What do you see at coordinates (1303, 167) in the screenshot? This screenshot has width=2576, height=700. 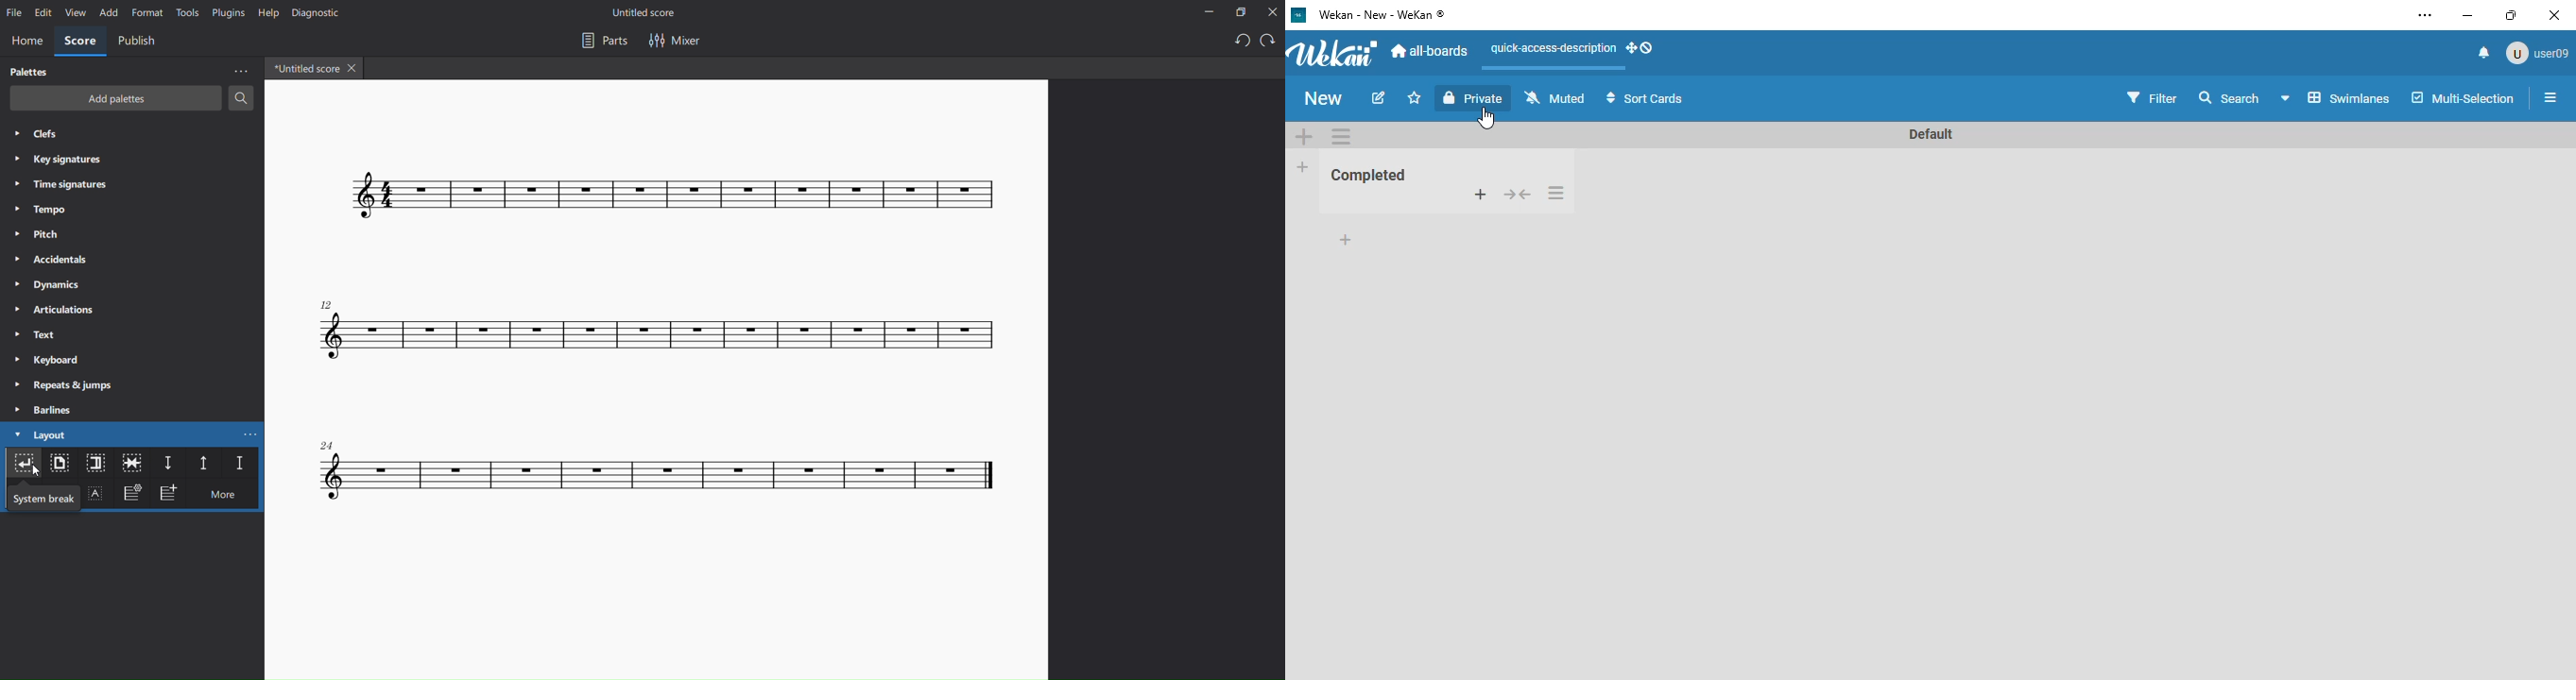 I see `add list` at bounding box center [1303, 167].